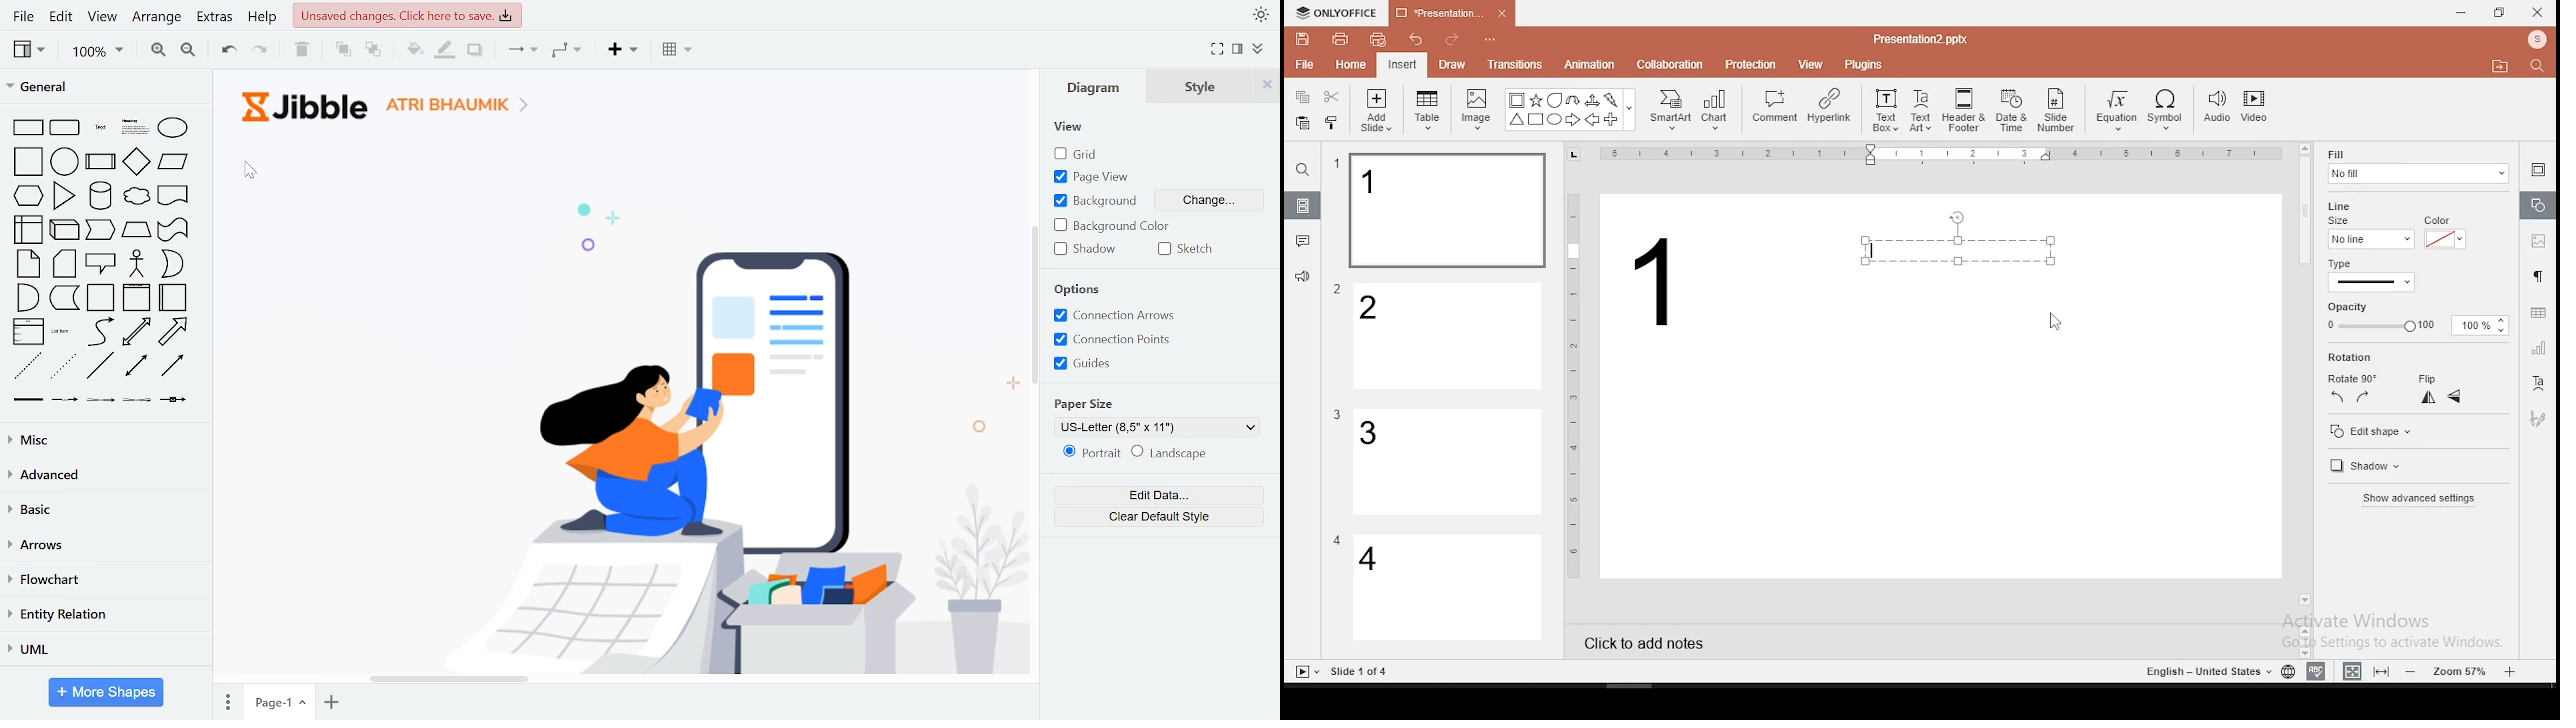  I want to click on slide 3, so click(1445, 462).